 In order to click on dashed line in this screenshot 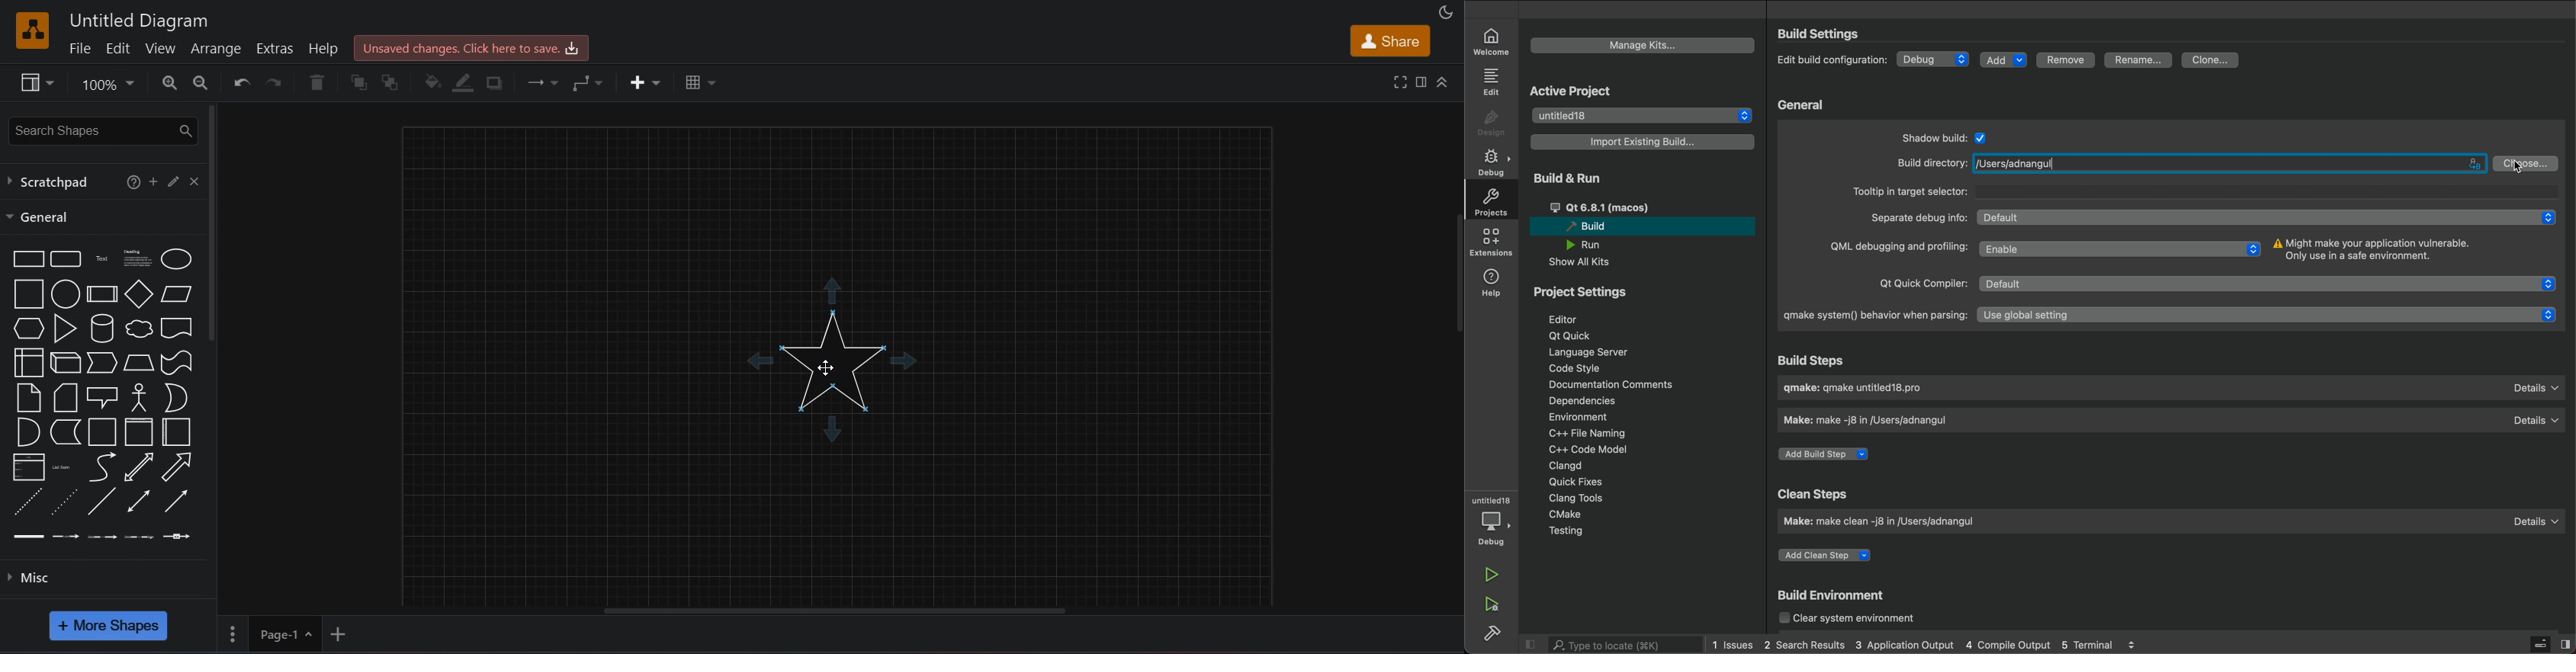, I will do `click(27, 500)`.